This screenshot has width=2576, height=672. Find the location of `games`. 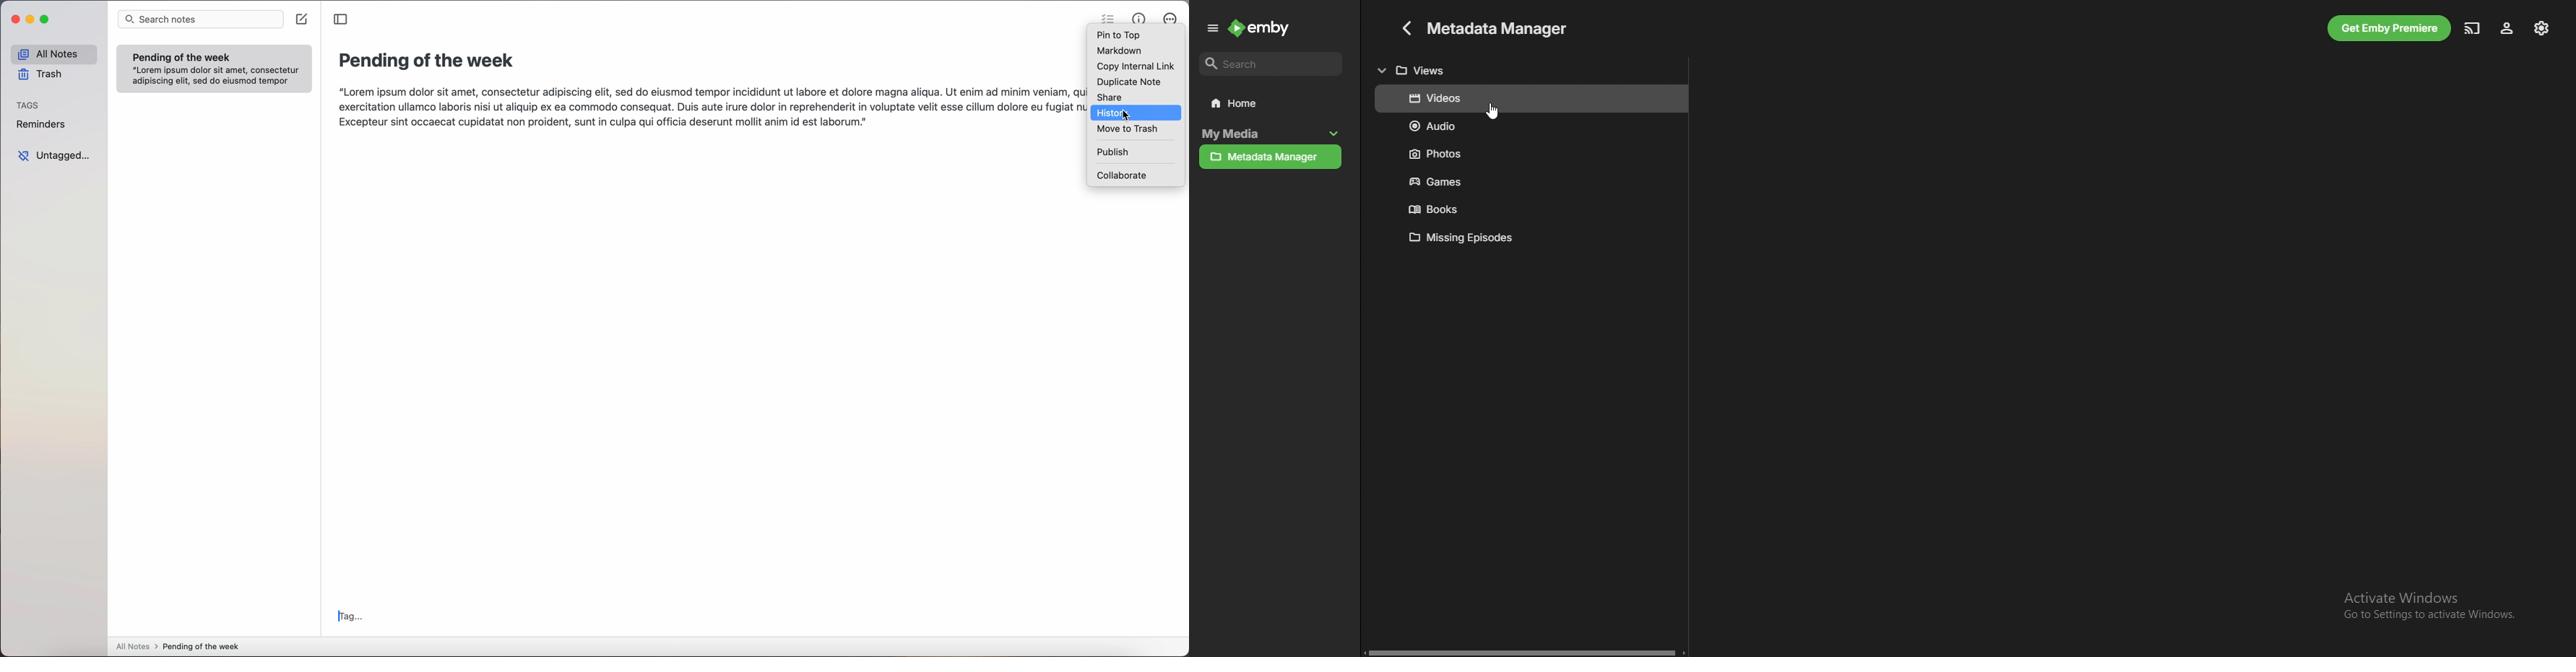

games is located at coordinates (1531, 180).